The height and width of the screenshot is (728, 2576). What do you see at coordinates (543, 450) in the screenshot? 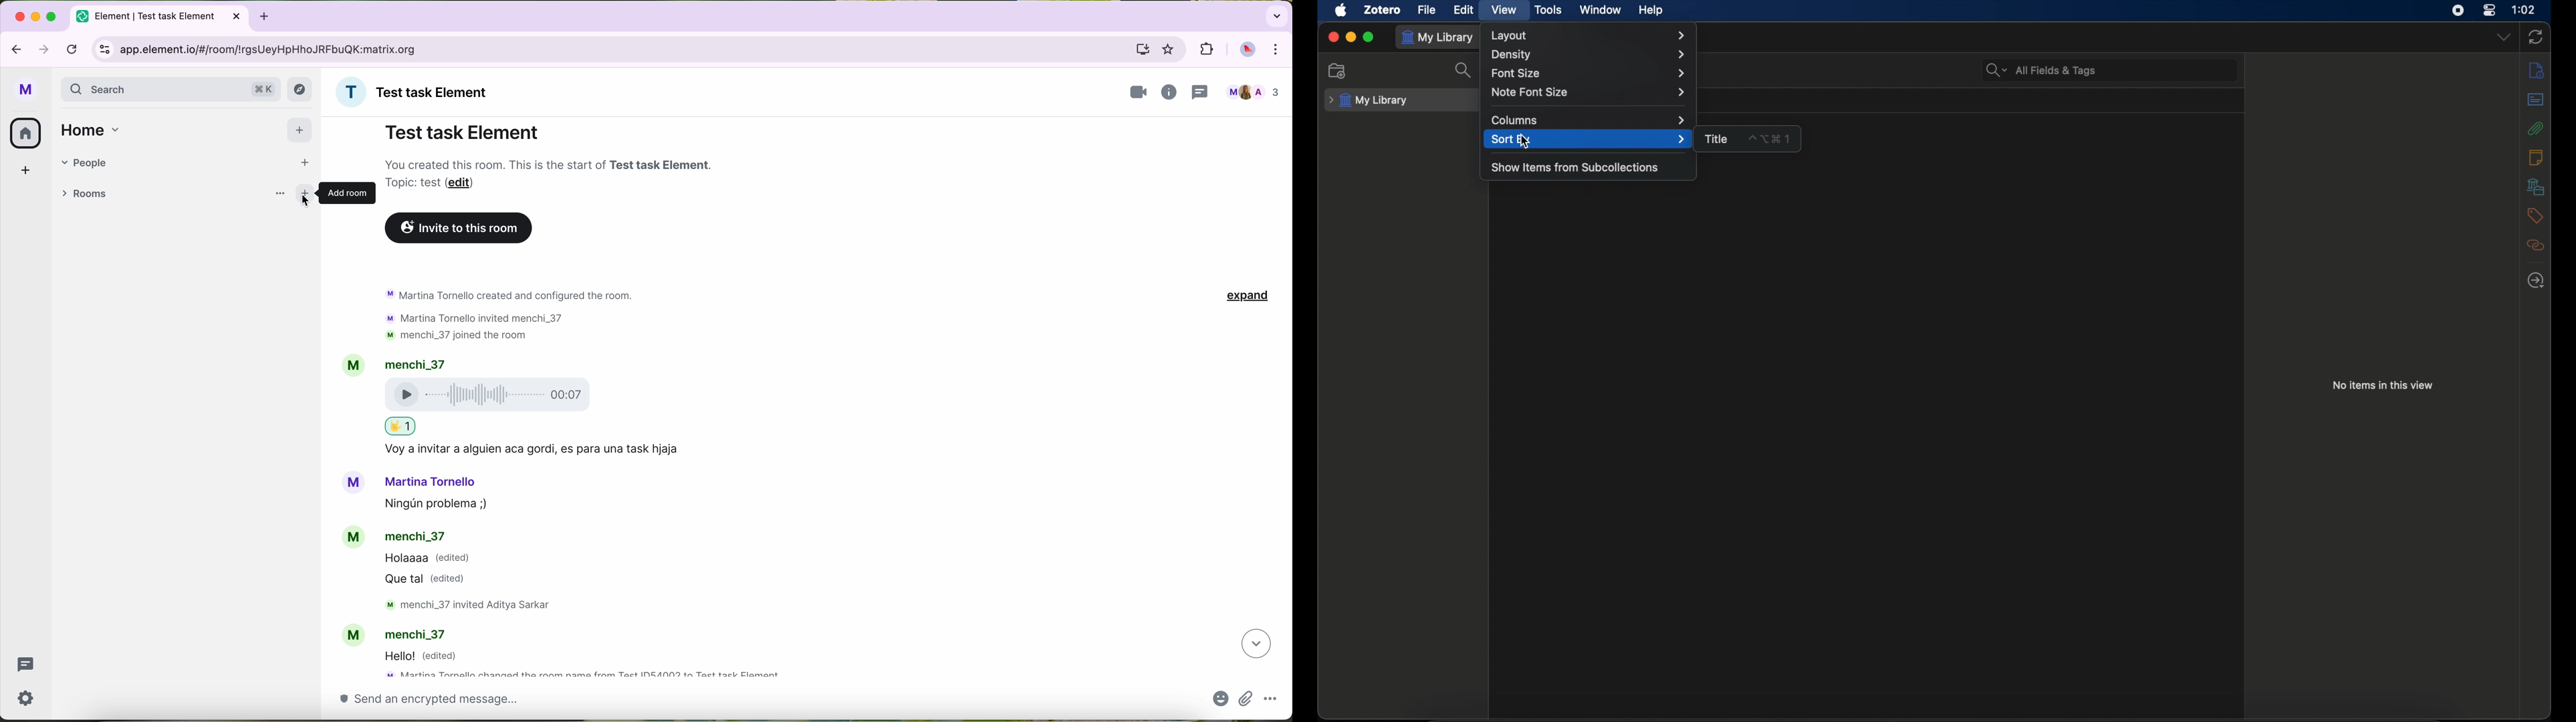
I see `text` at bounding box center [543, 450].